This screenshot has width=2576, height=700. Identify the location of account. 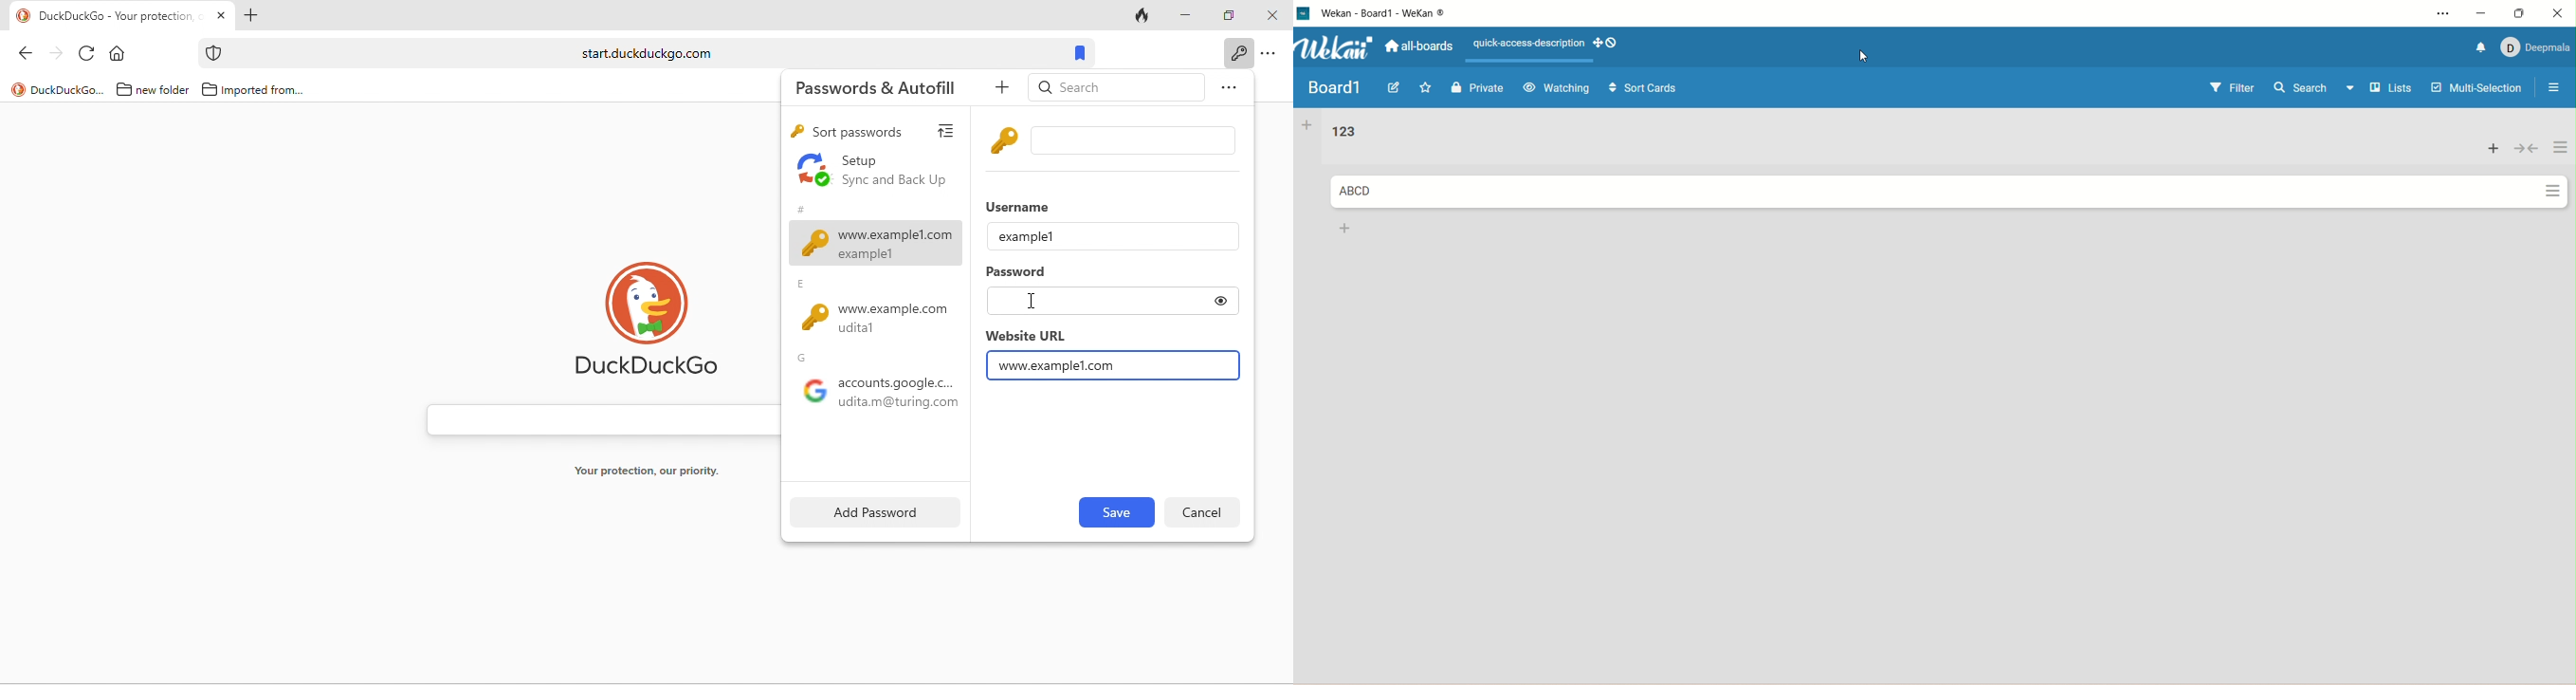
(2534, 49).